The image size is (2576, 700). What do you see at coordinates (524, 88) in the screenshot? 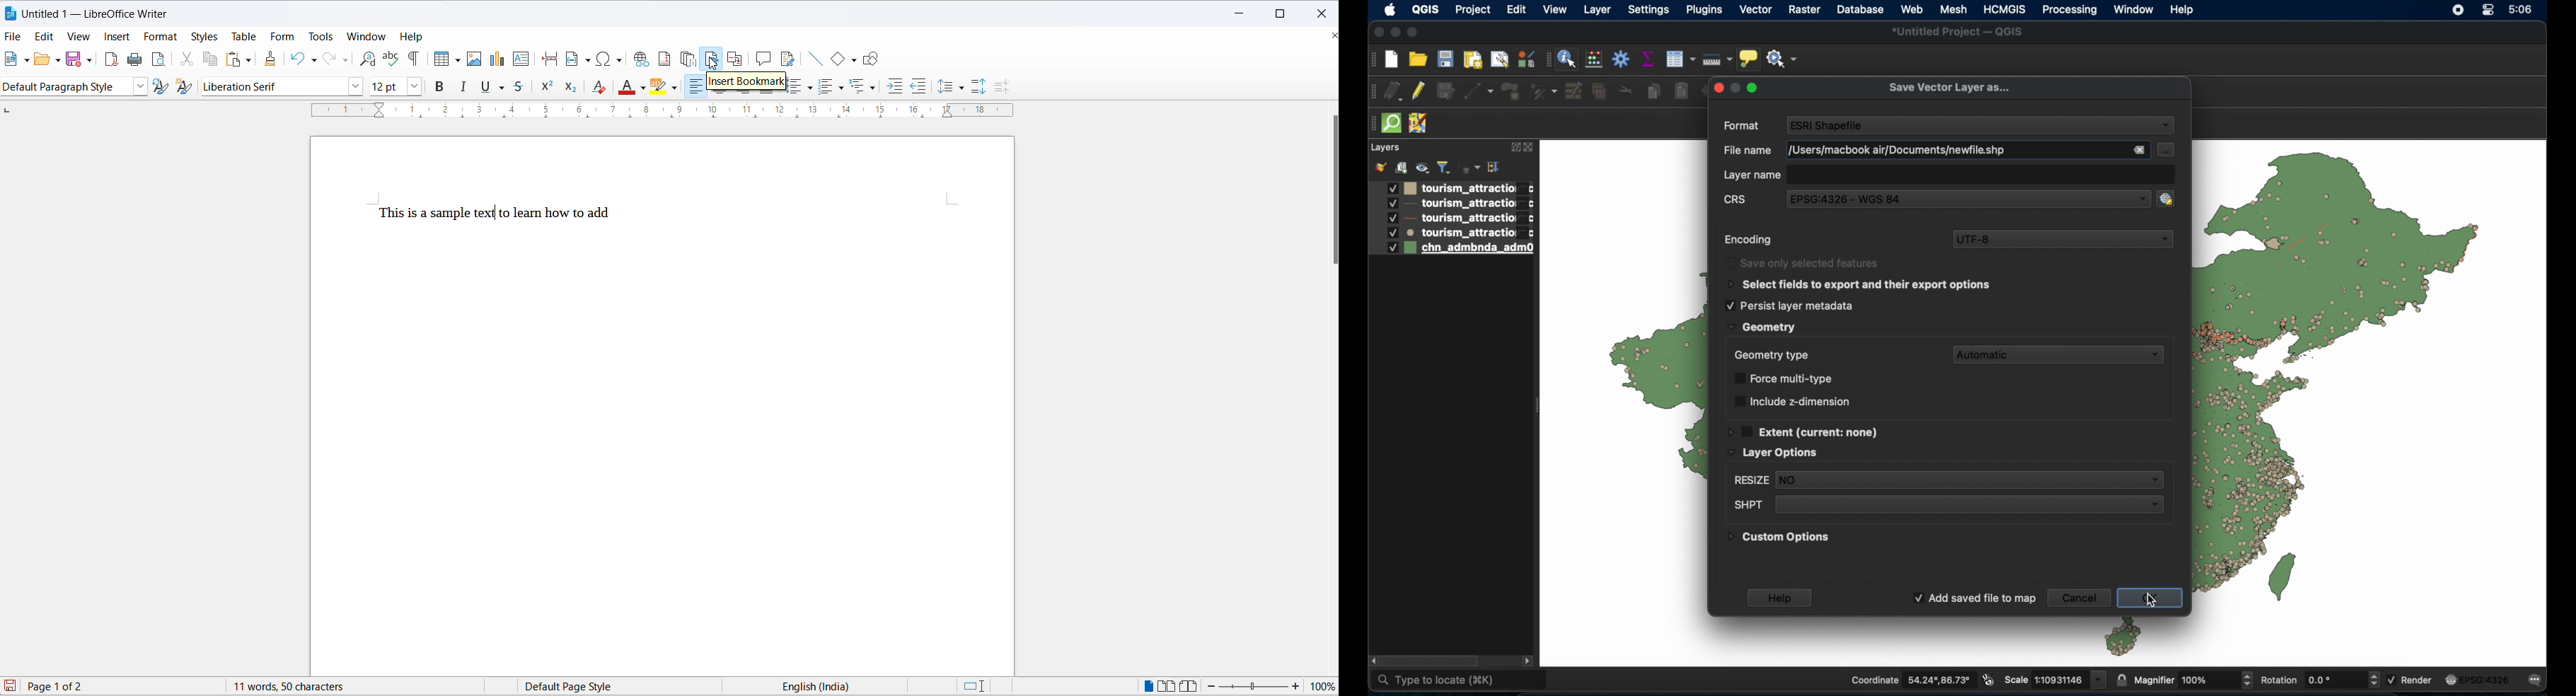
I see `strike through` at bounding box center [524, 88].